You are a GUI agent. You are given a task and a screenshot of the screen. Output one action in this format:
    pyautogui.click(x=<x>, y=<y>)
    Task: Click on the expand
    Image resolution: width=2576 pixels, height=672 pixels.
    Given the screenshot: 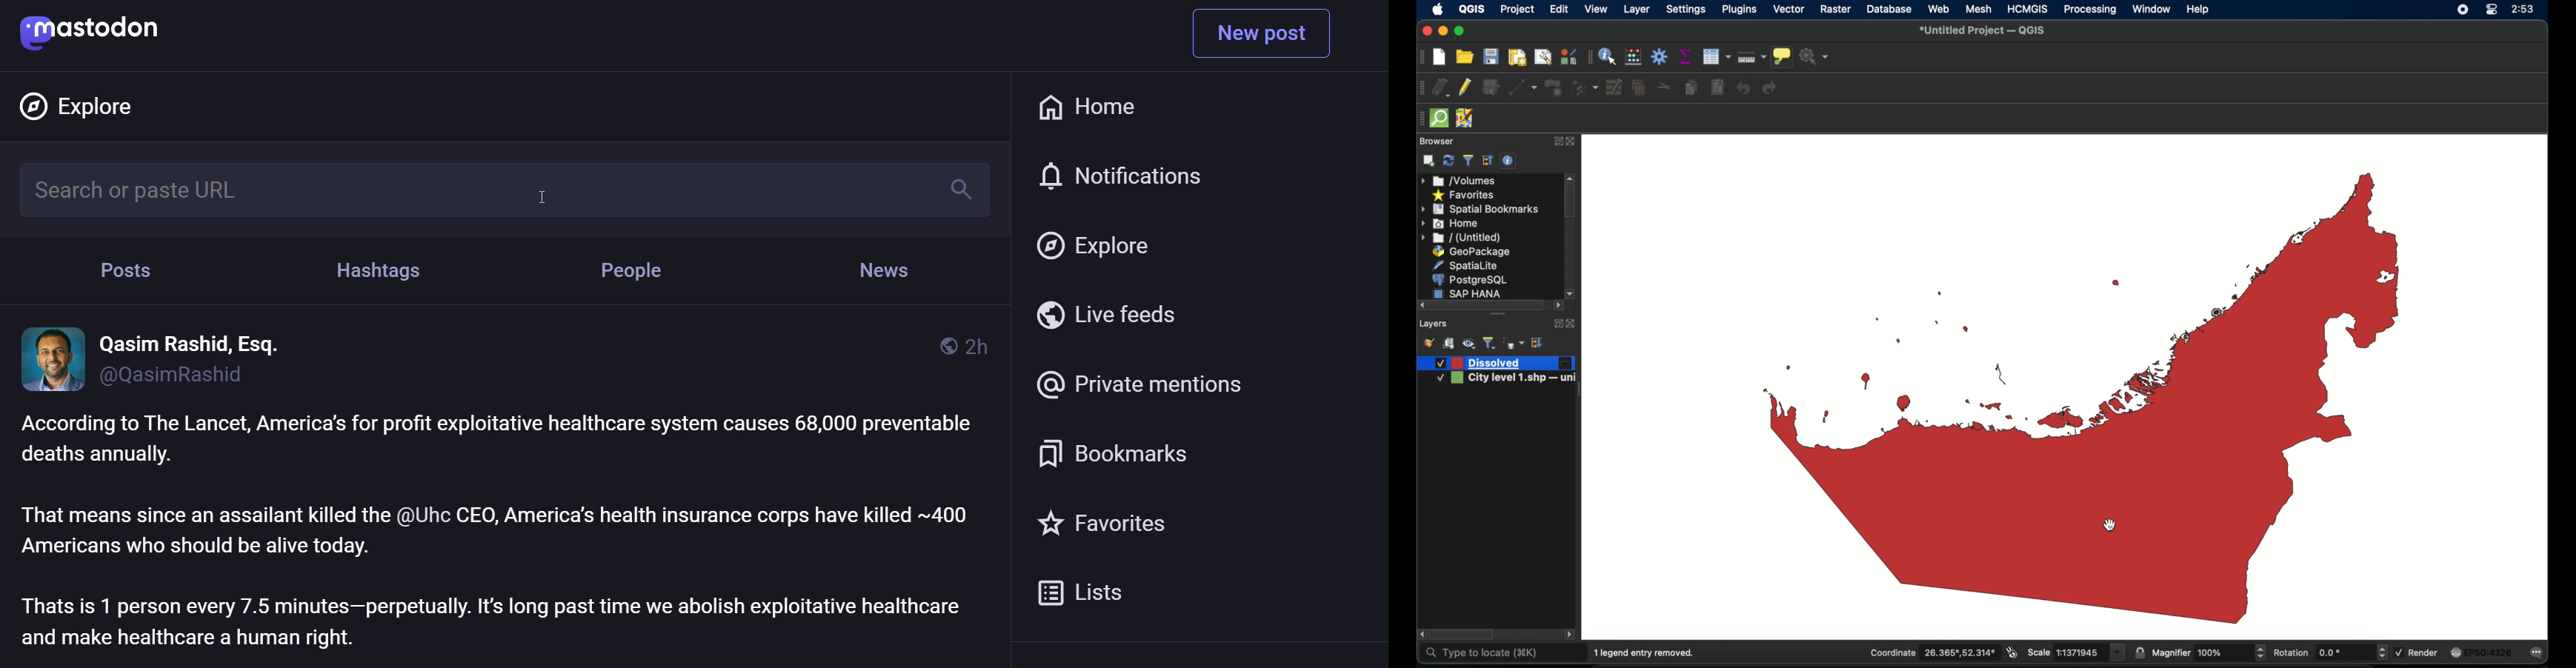 What is the action you would take?
    pyautogui.click(x=1555, y=322)
    